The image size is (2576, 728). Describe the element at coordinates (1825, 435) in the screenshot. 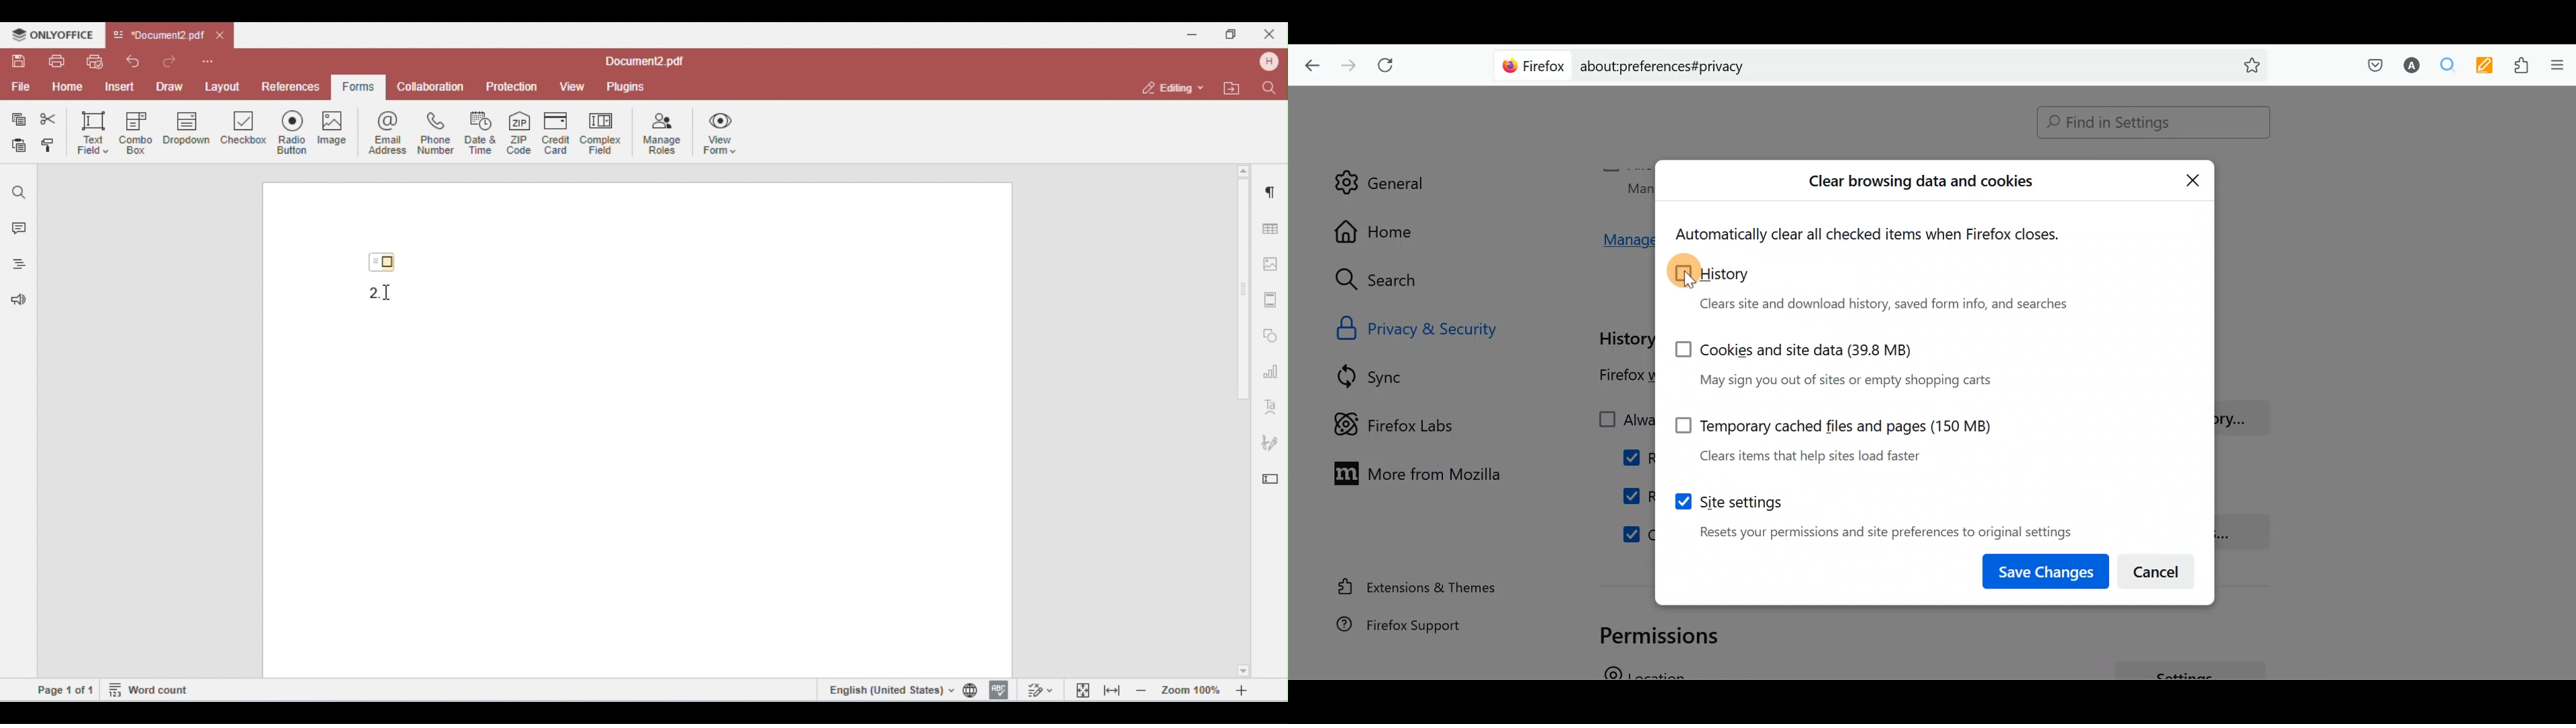

I see `Temporary cached files and pages` at that location.